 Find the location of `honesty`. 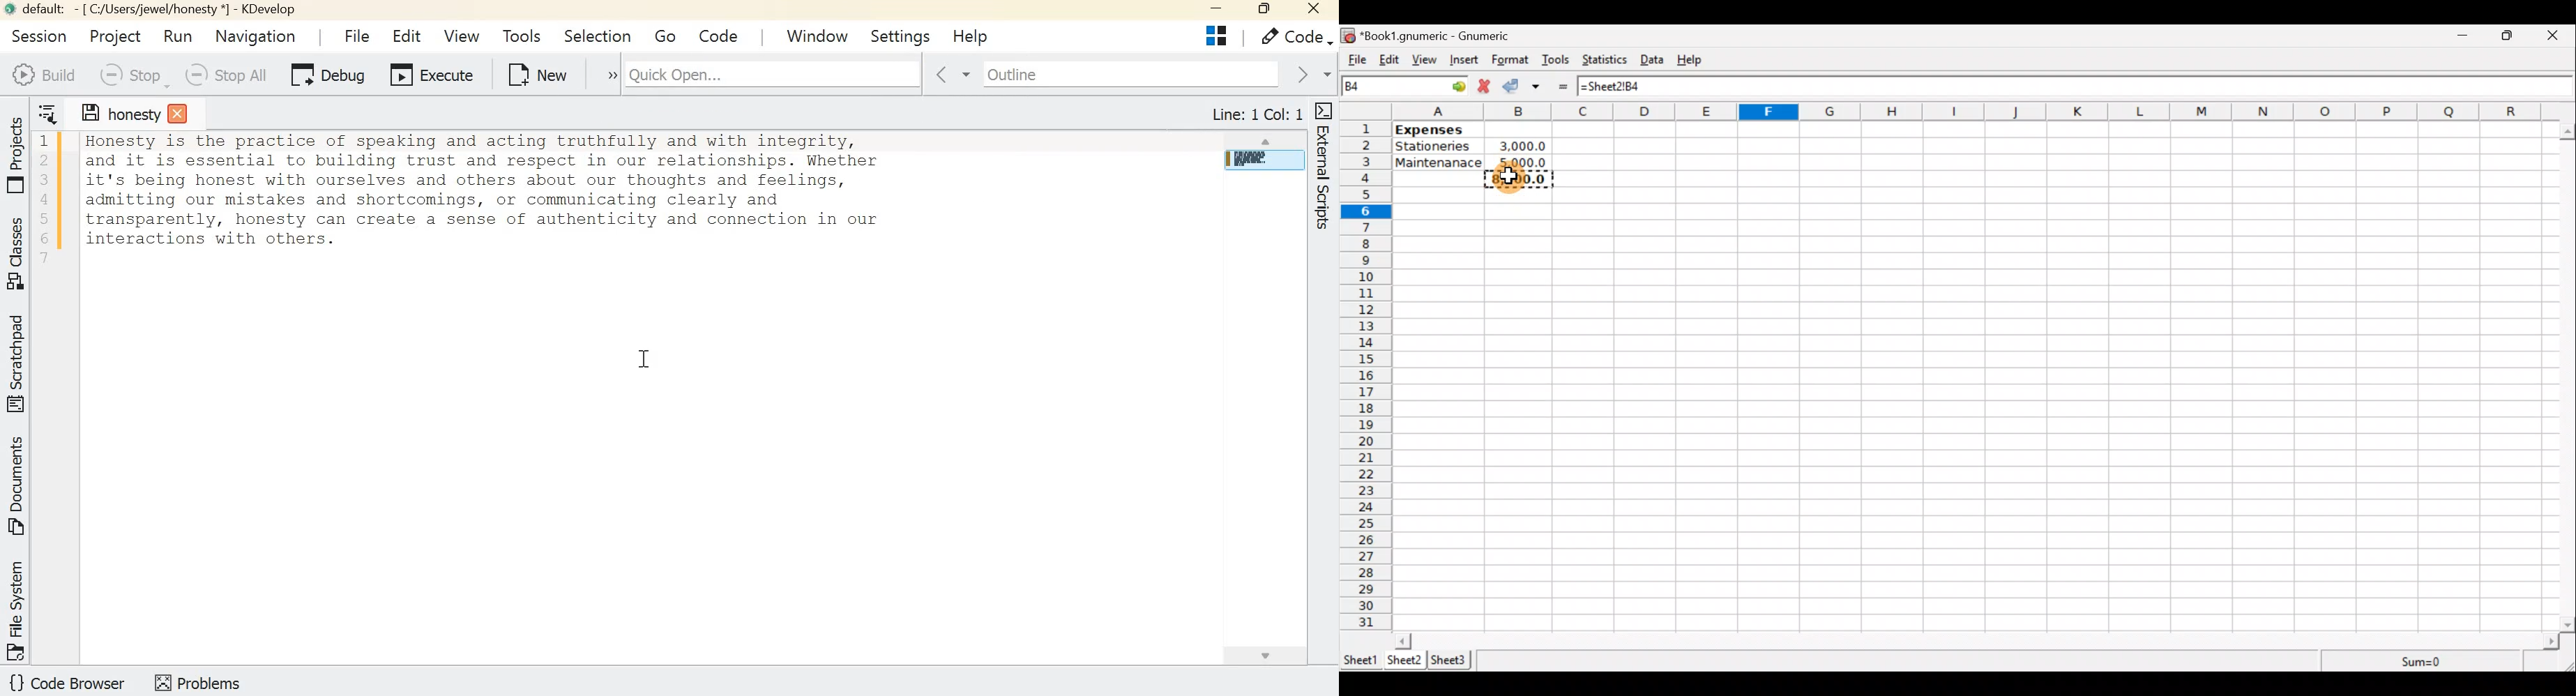

honesty is located at coordinates (132, 119).